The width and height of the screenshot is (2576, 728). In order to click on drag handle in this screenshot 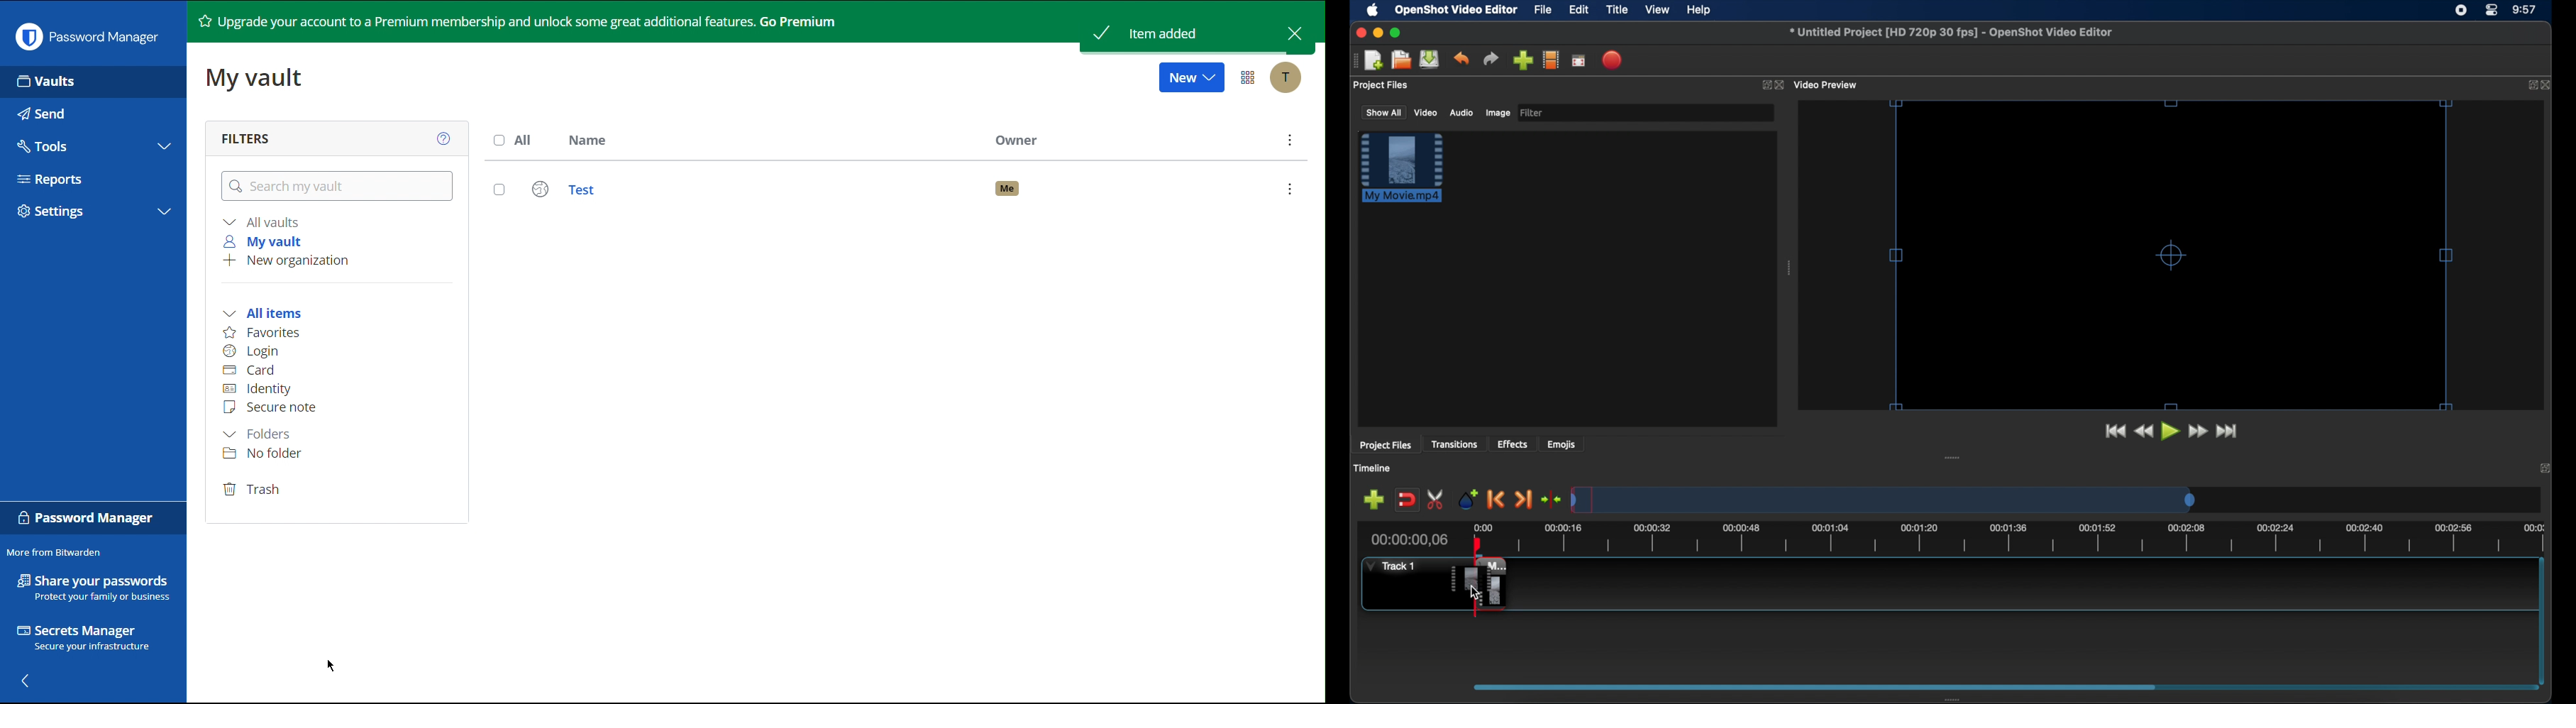, I will do `click(1355, 61)`.